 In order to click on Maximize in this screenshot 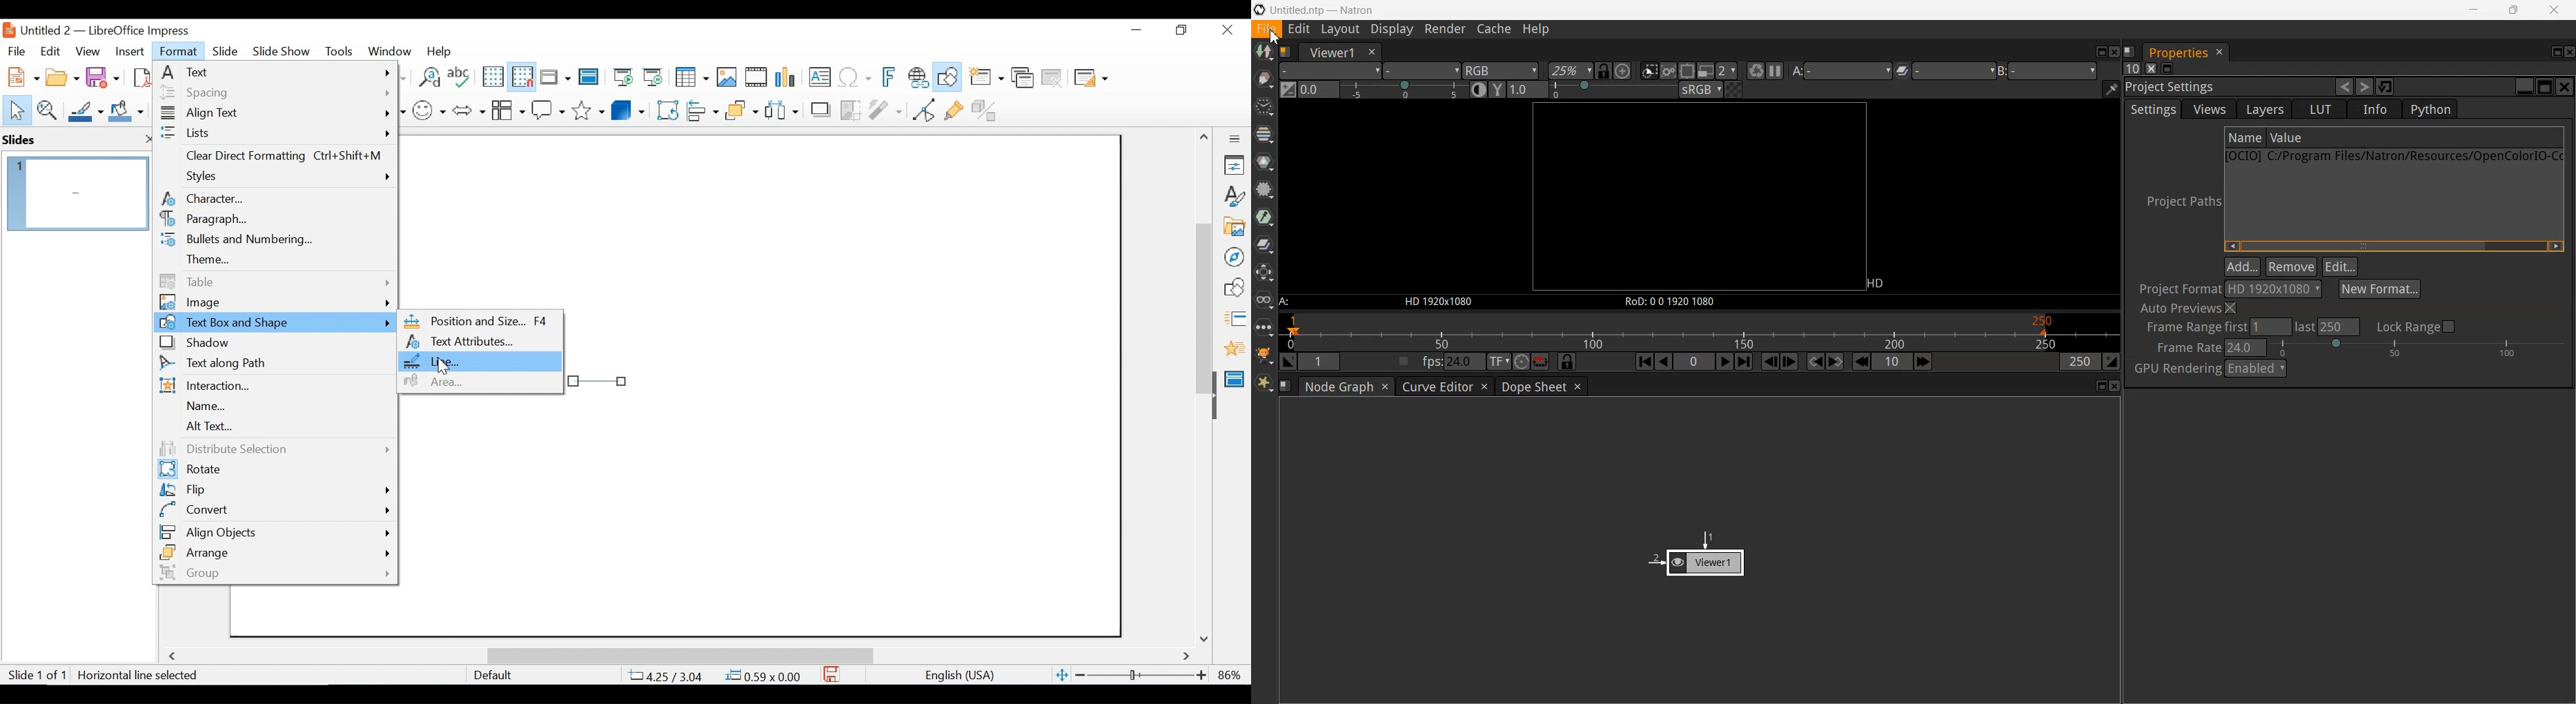, I will do `click(2514, 10)`.